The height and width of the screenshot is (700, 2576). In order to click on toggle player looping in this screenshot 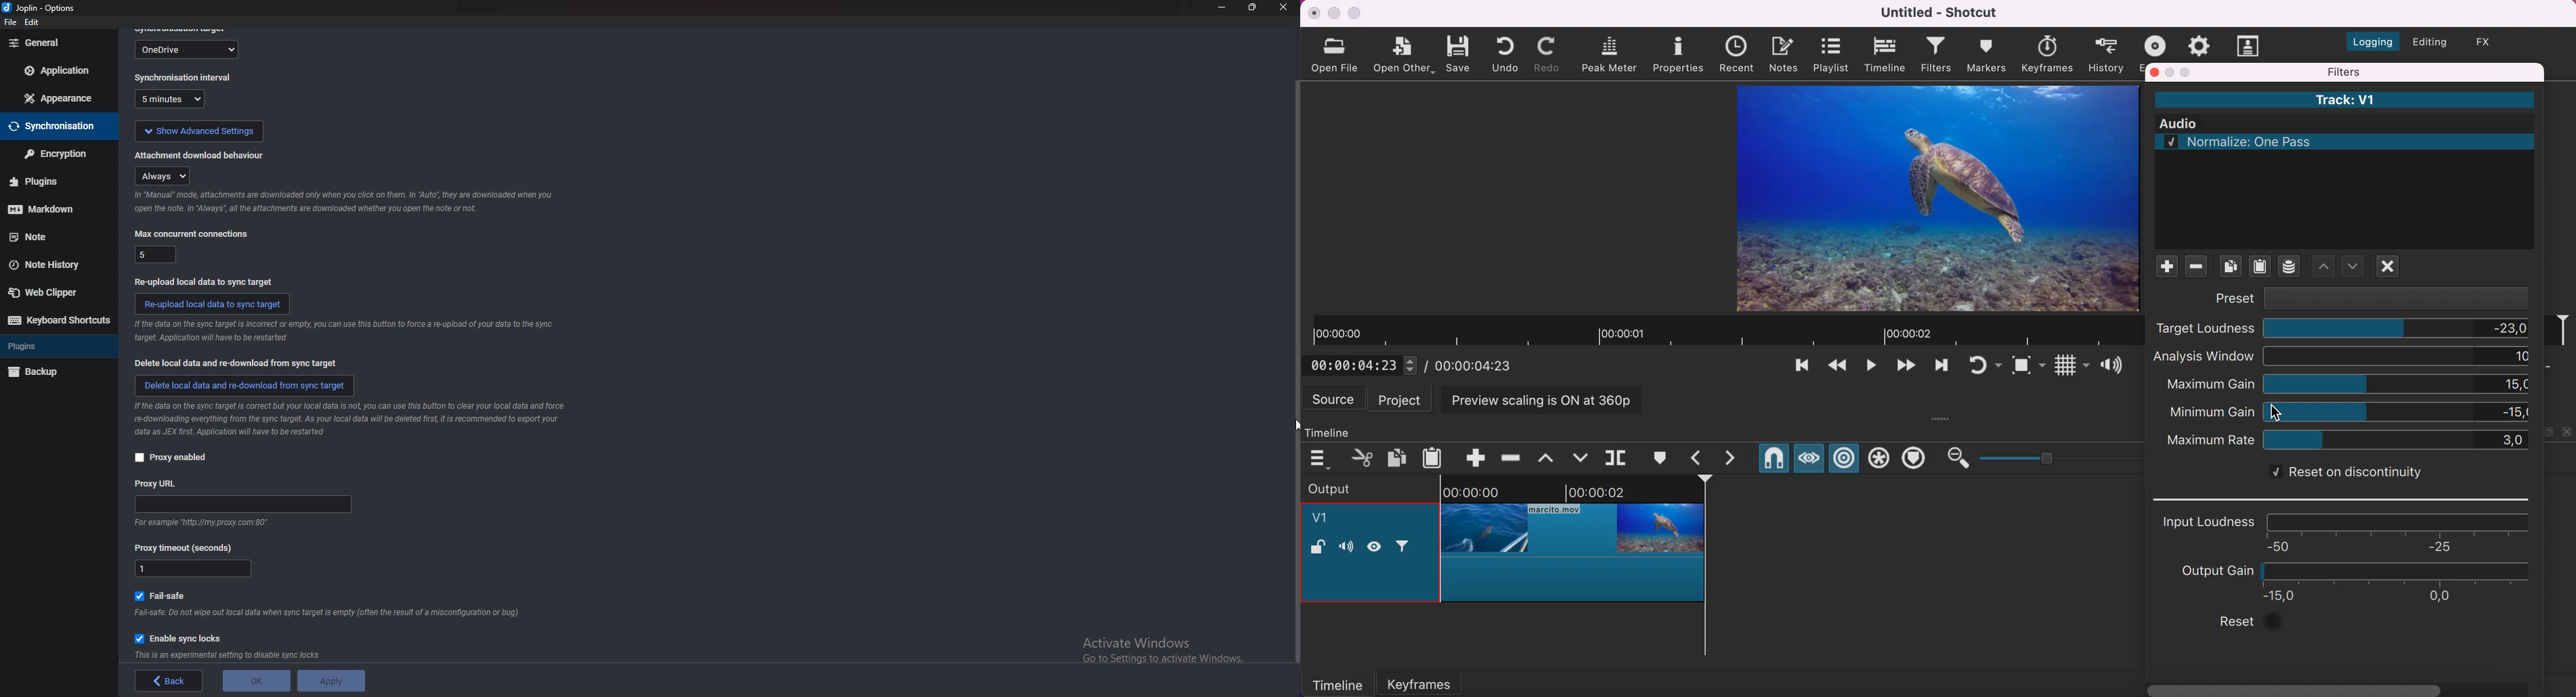, I will do `click(1984, 367)`.